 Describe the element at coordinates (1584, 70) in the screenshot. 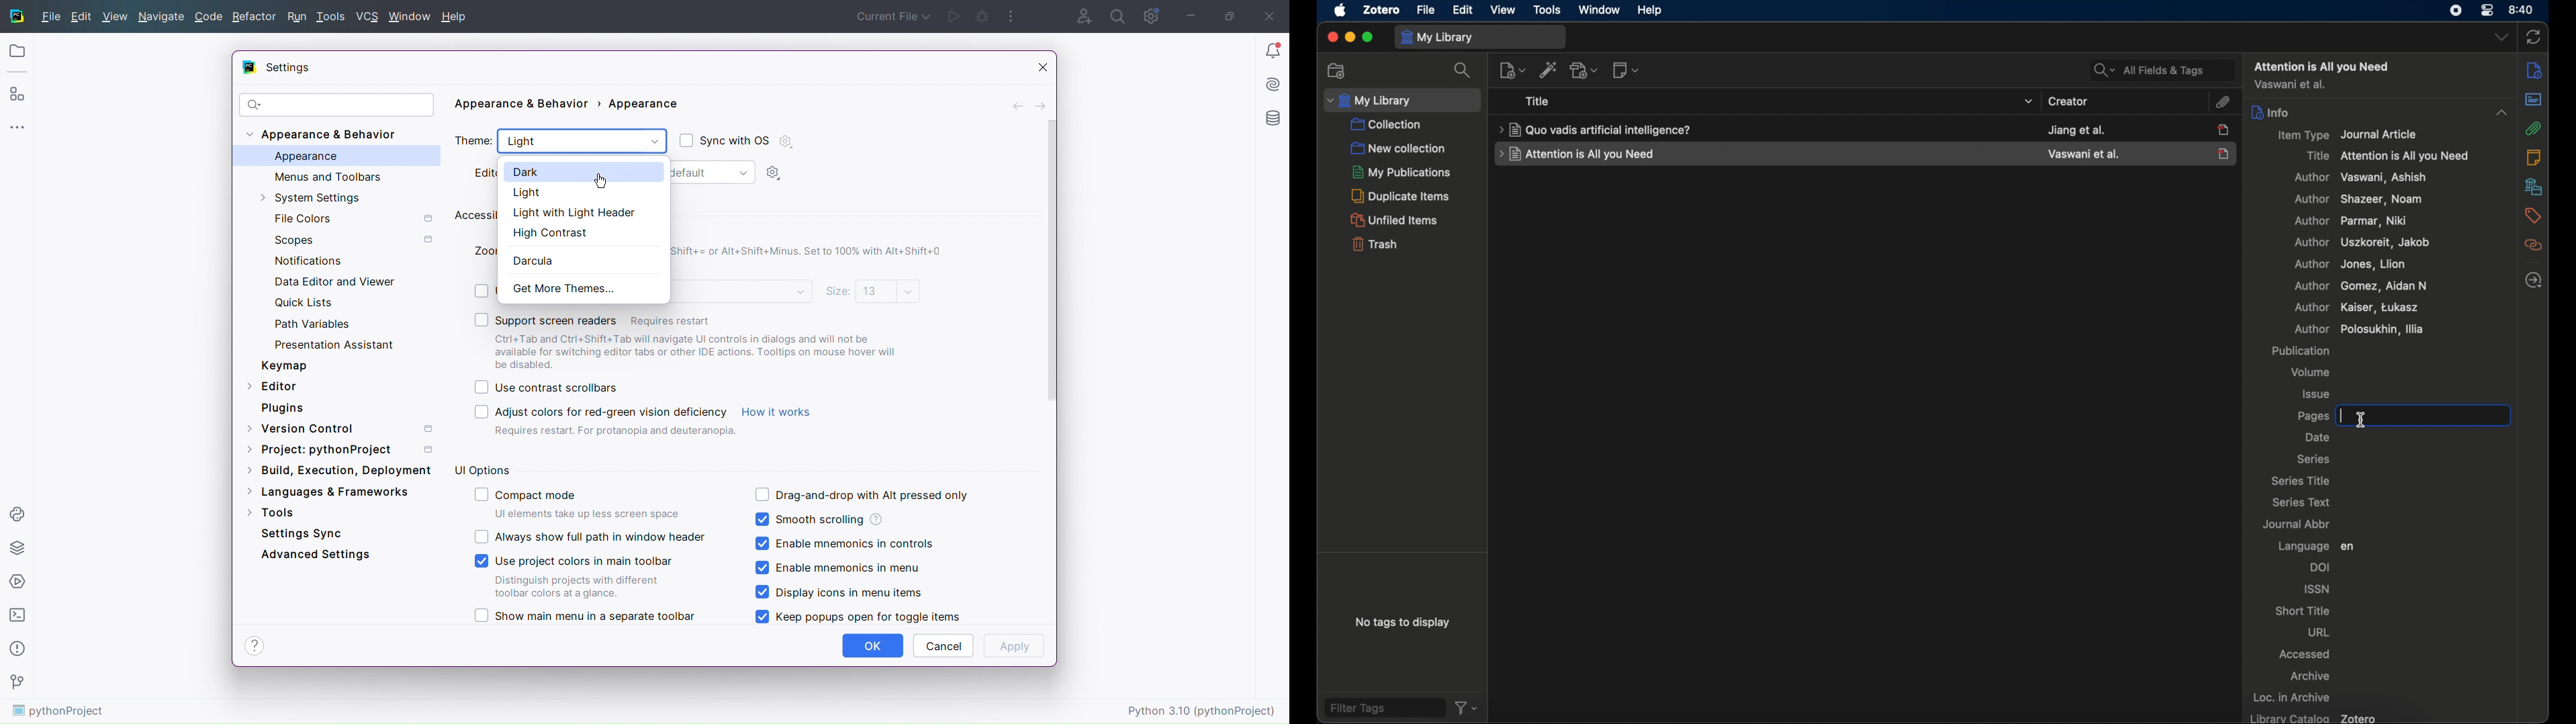

I see `add attachment` at that location.